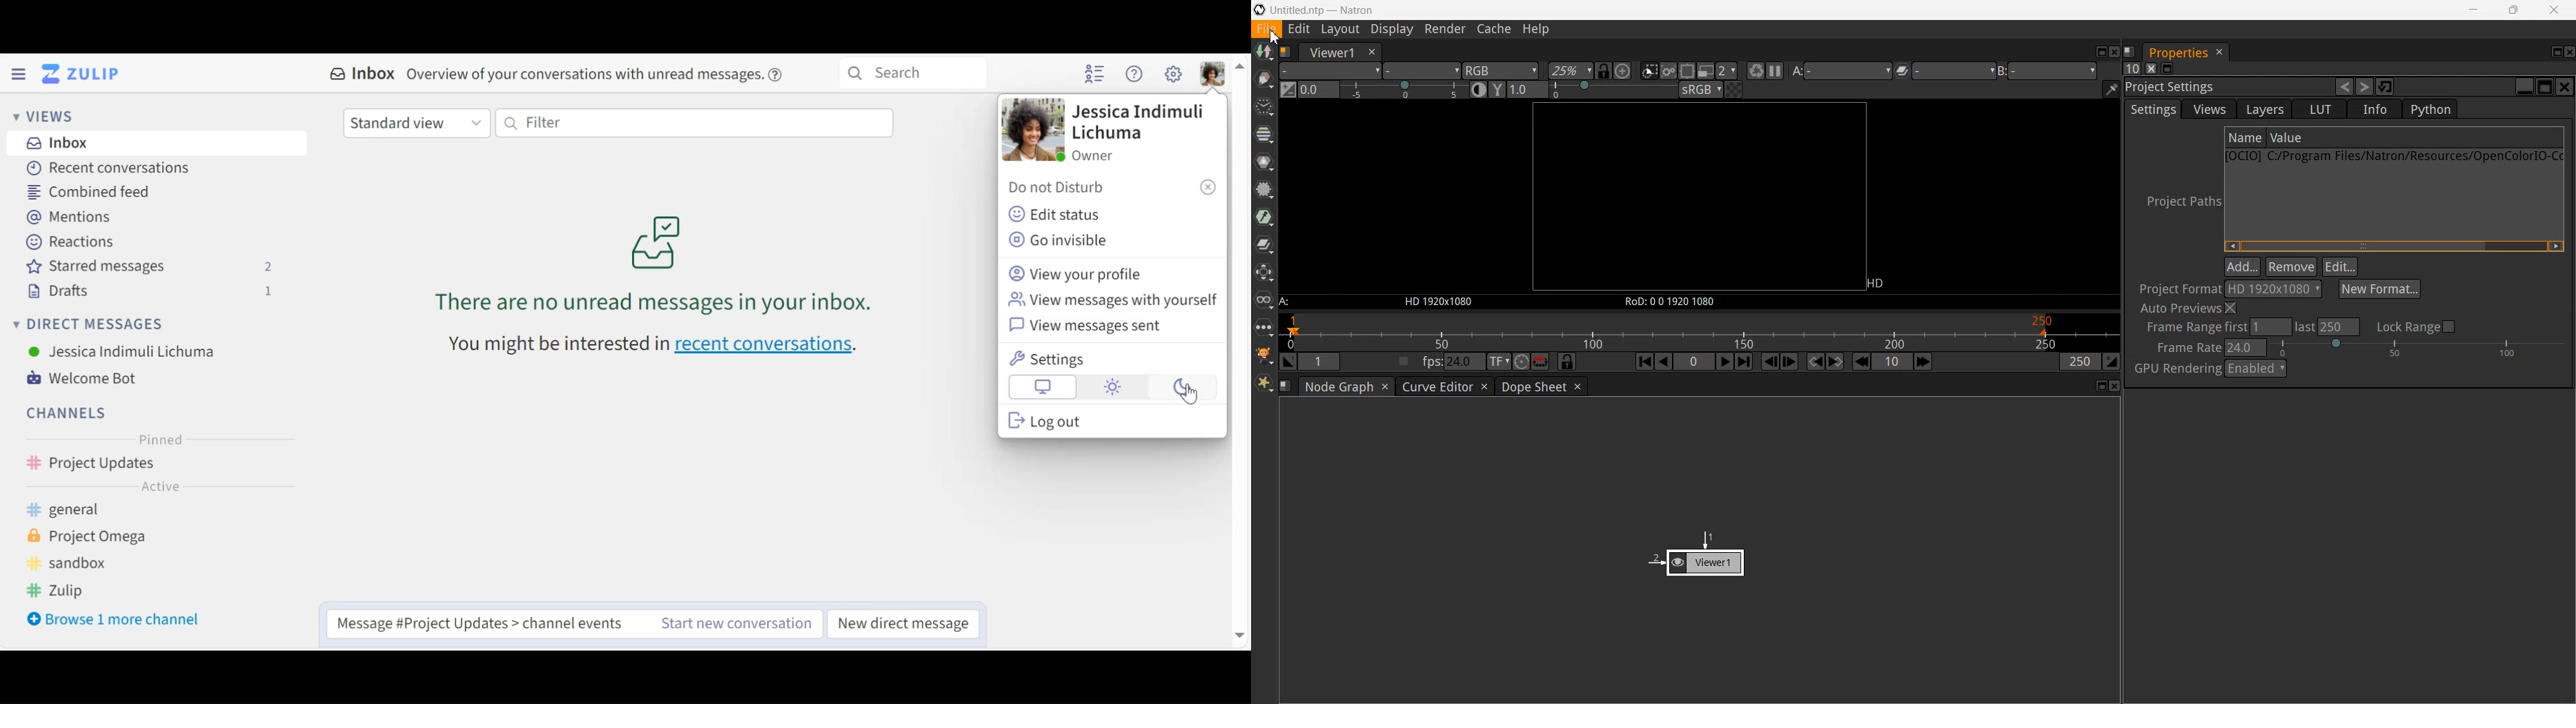 The height and width of the screenshot is (728, 2576). What do you see at coordinates (1051, 359) in the screenshot?
I see `Settings` at bounding box center [1051, 359].